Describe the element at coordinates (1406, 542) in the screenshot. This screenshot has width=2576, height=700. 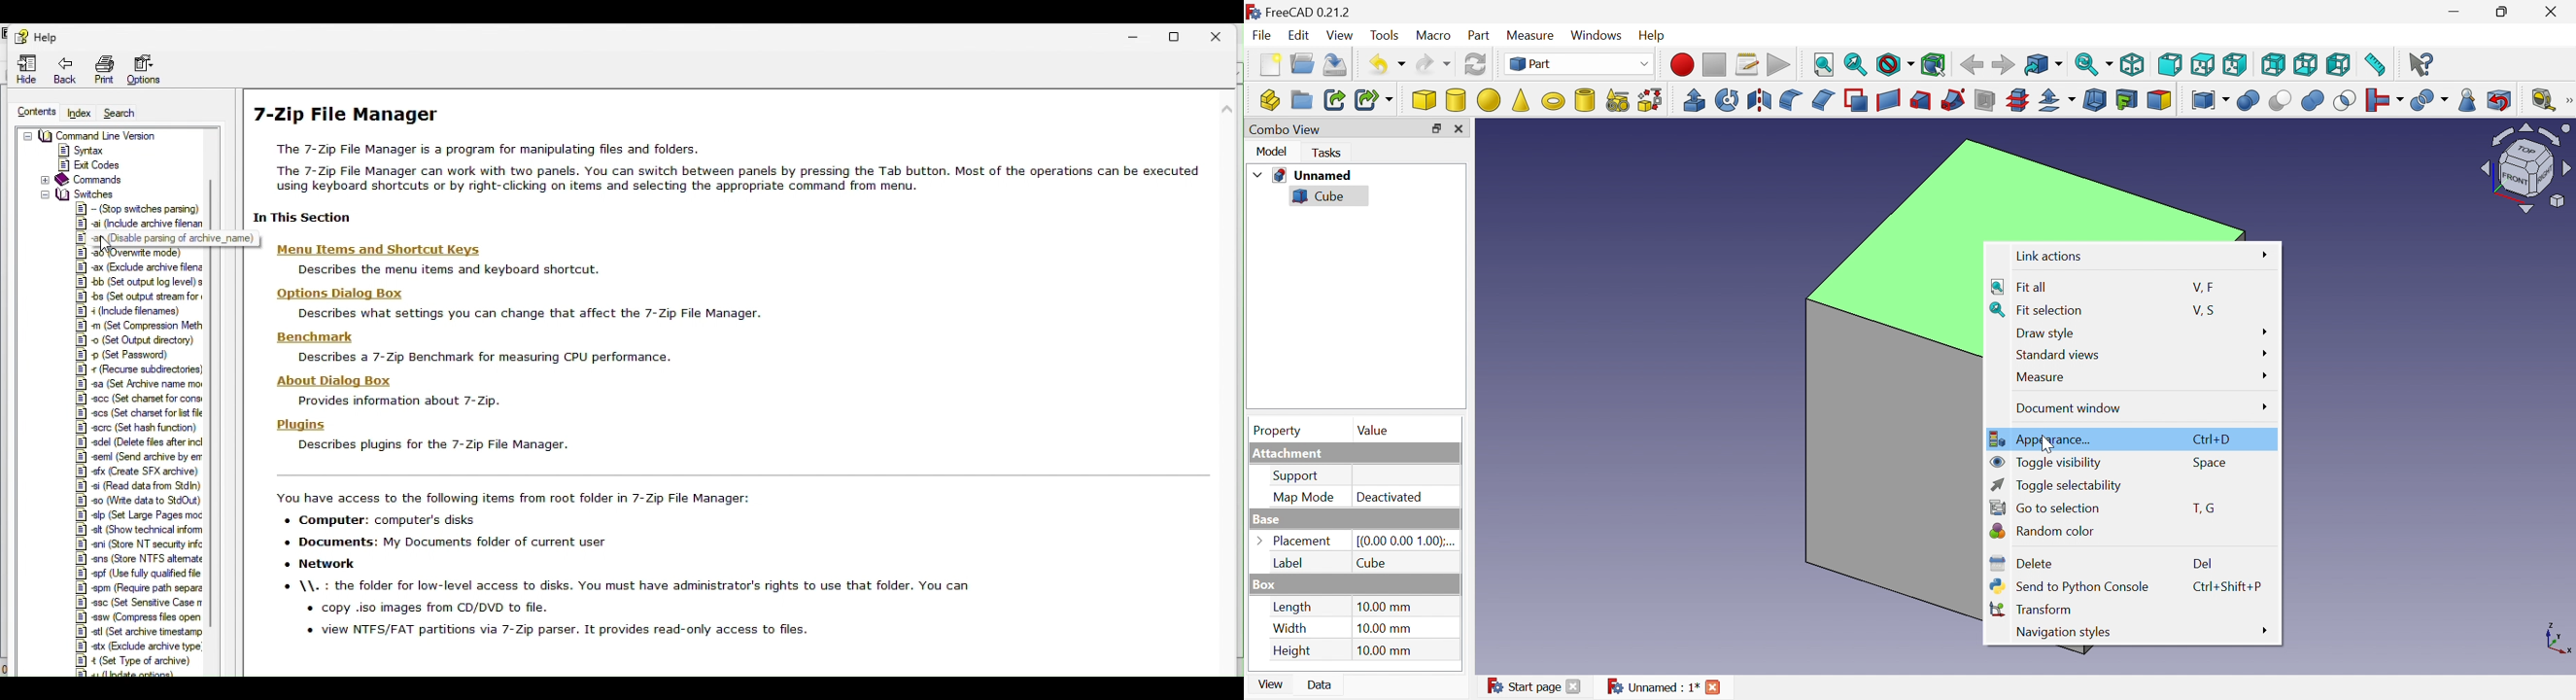
I see `[(0.00 0.00 1.00);...` at that location.